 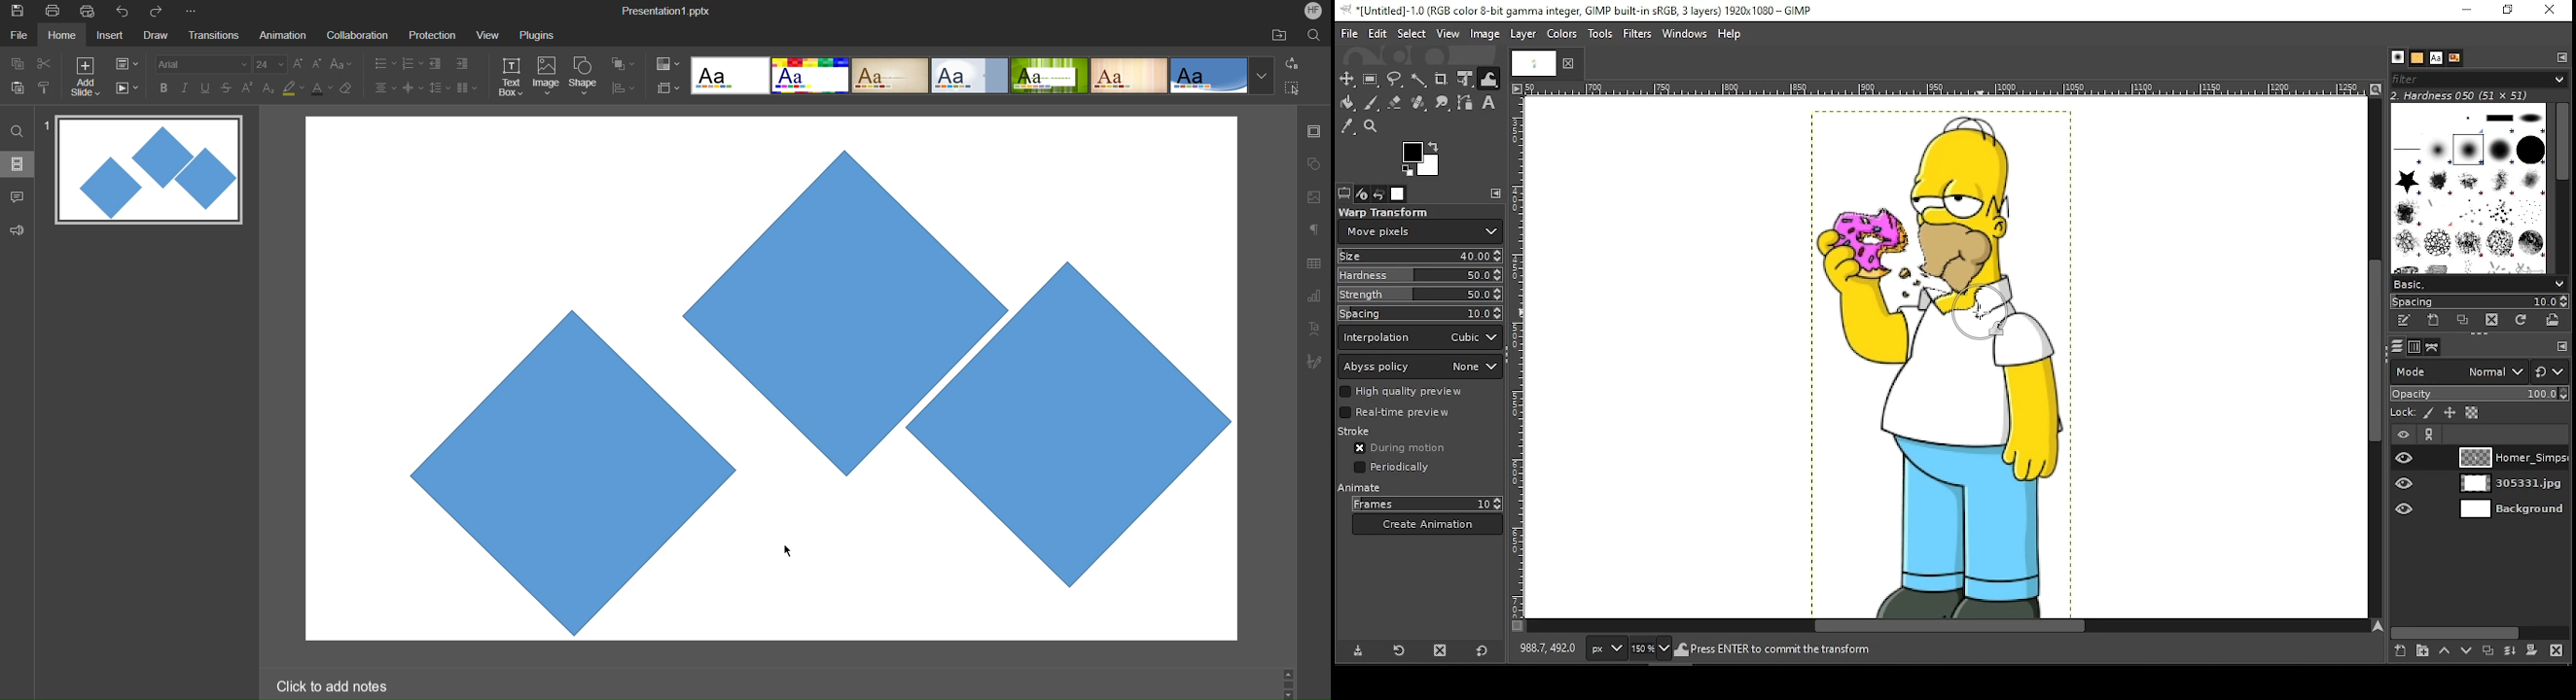 What do you see at coordinates (161, 12) in the screenshot?
I see `Redo` at bounding box center [161, 12].